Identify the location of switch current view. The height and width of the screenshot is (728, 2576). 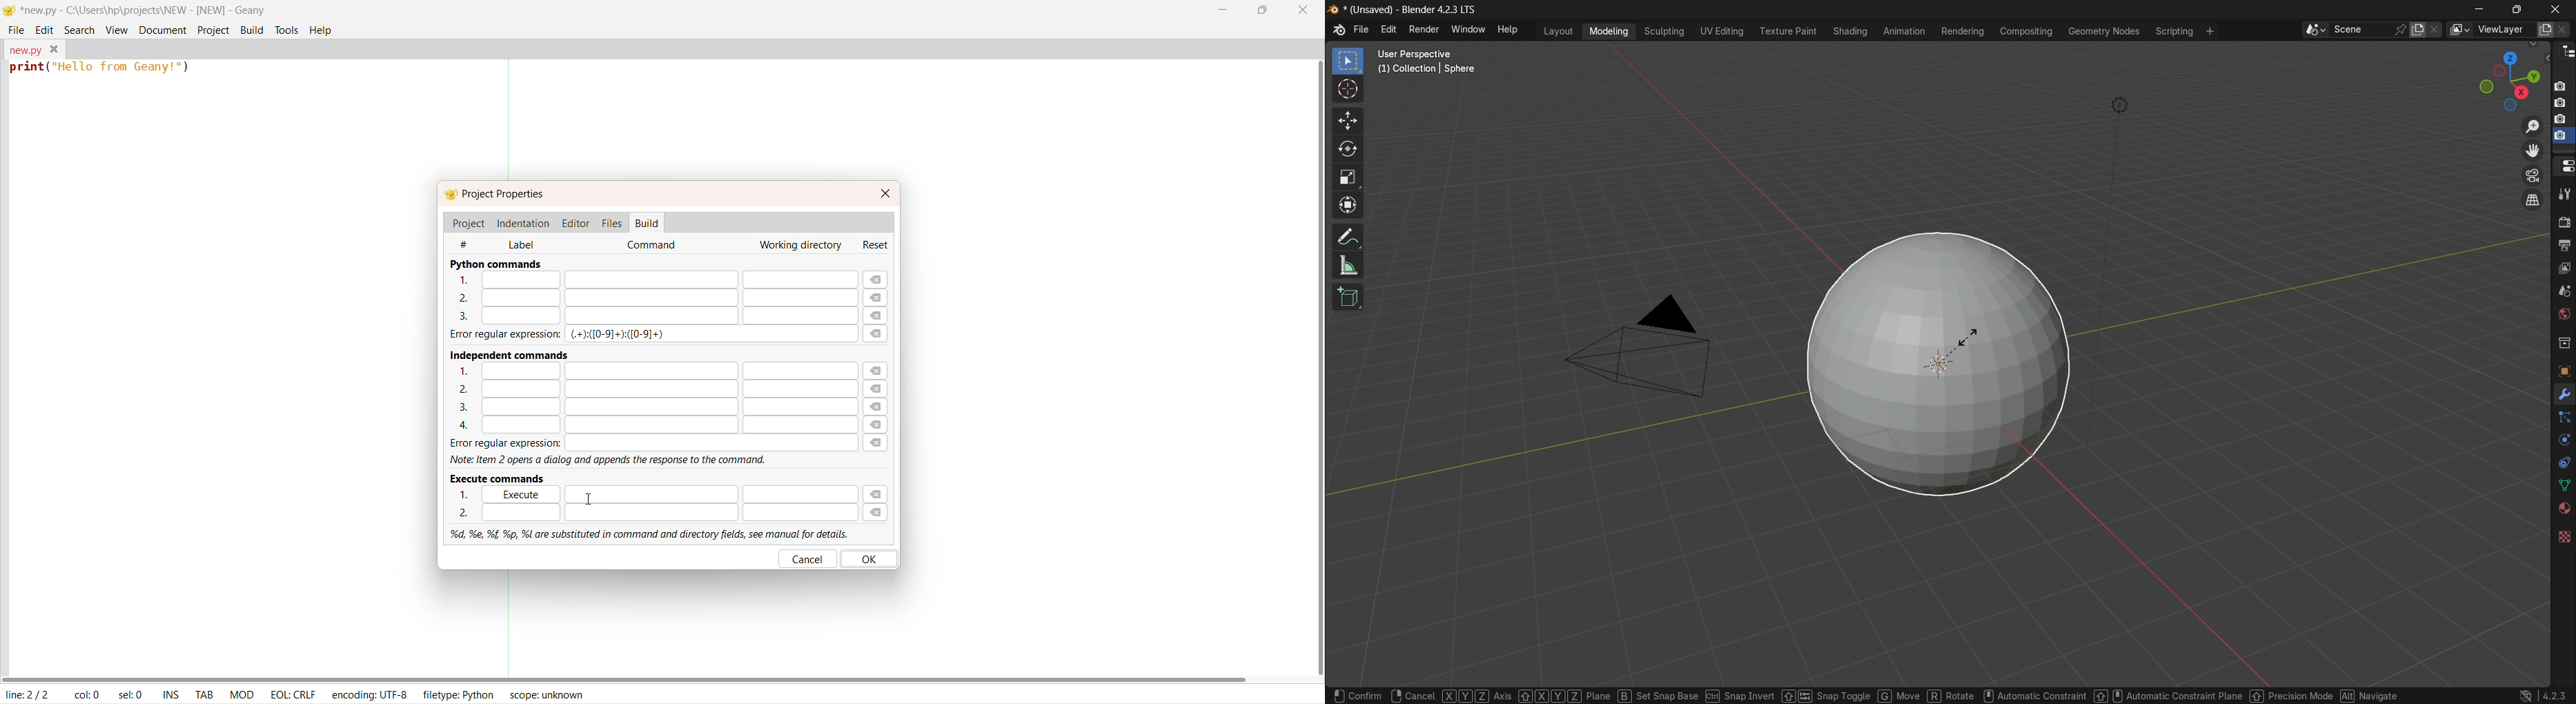
(2535, 201).